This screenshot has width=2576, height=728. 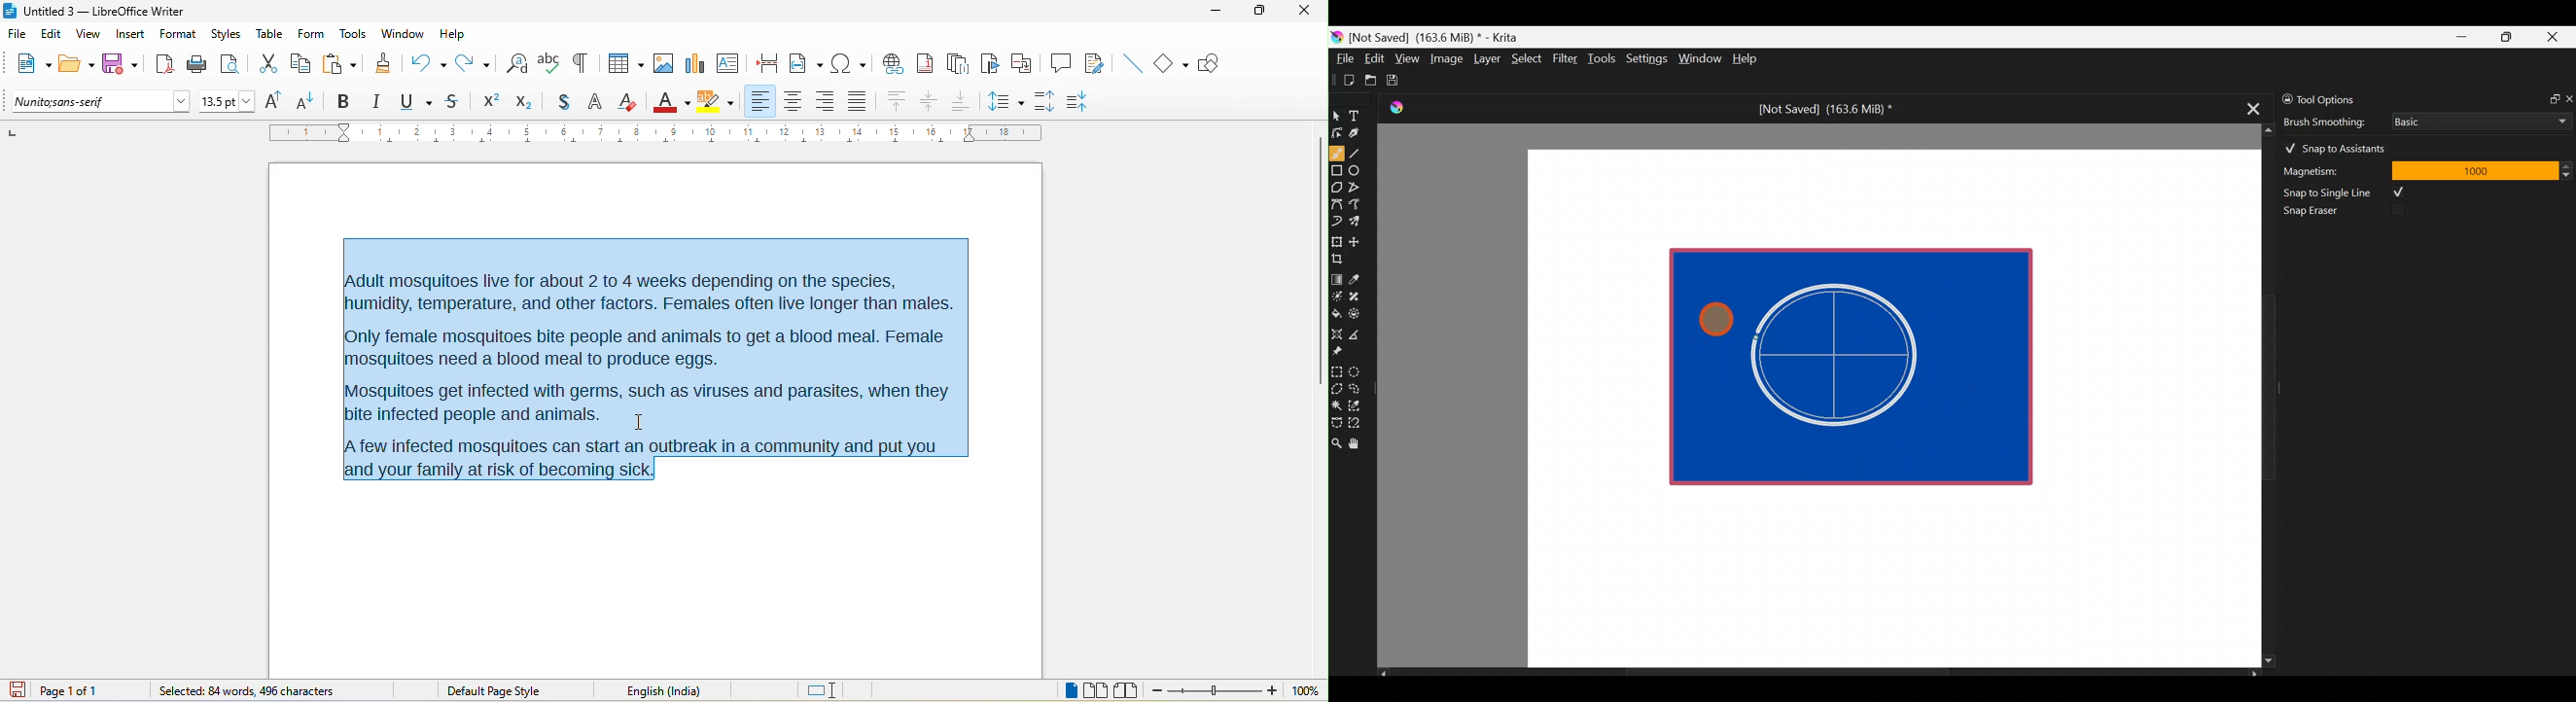 I want to click on export directly as pdf, so click(x=163, y=63).